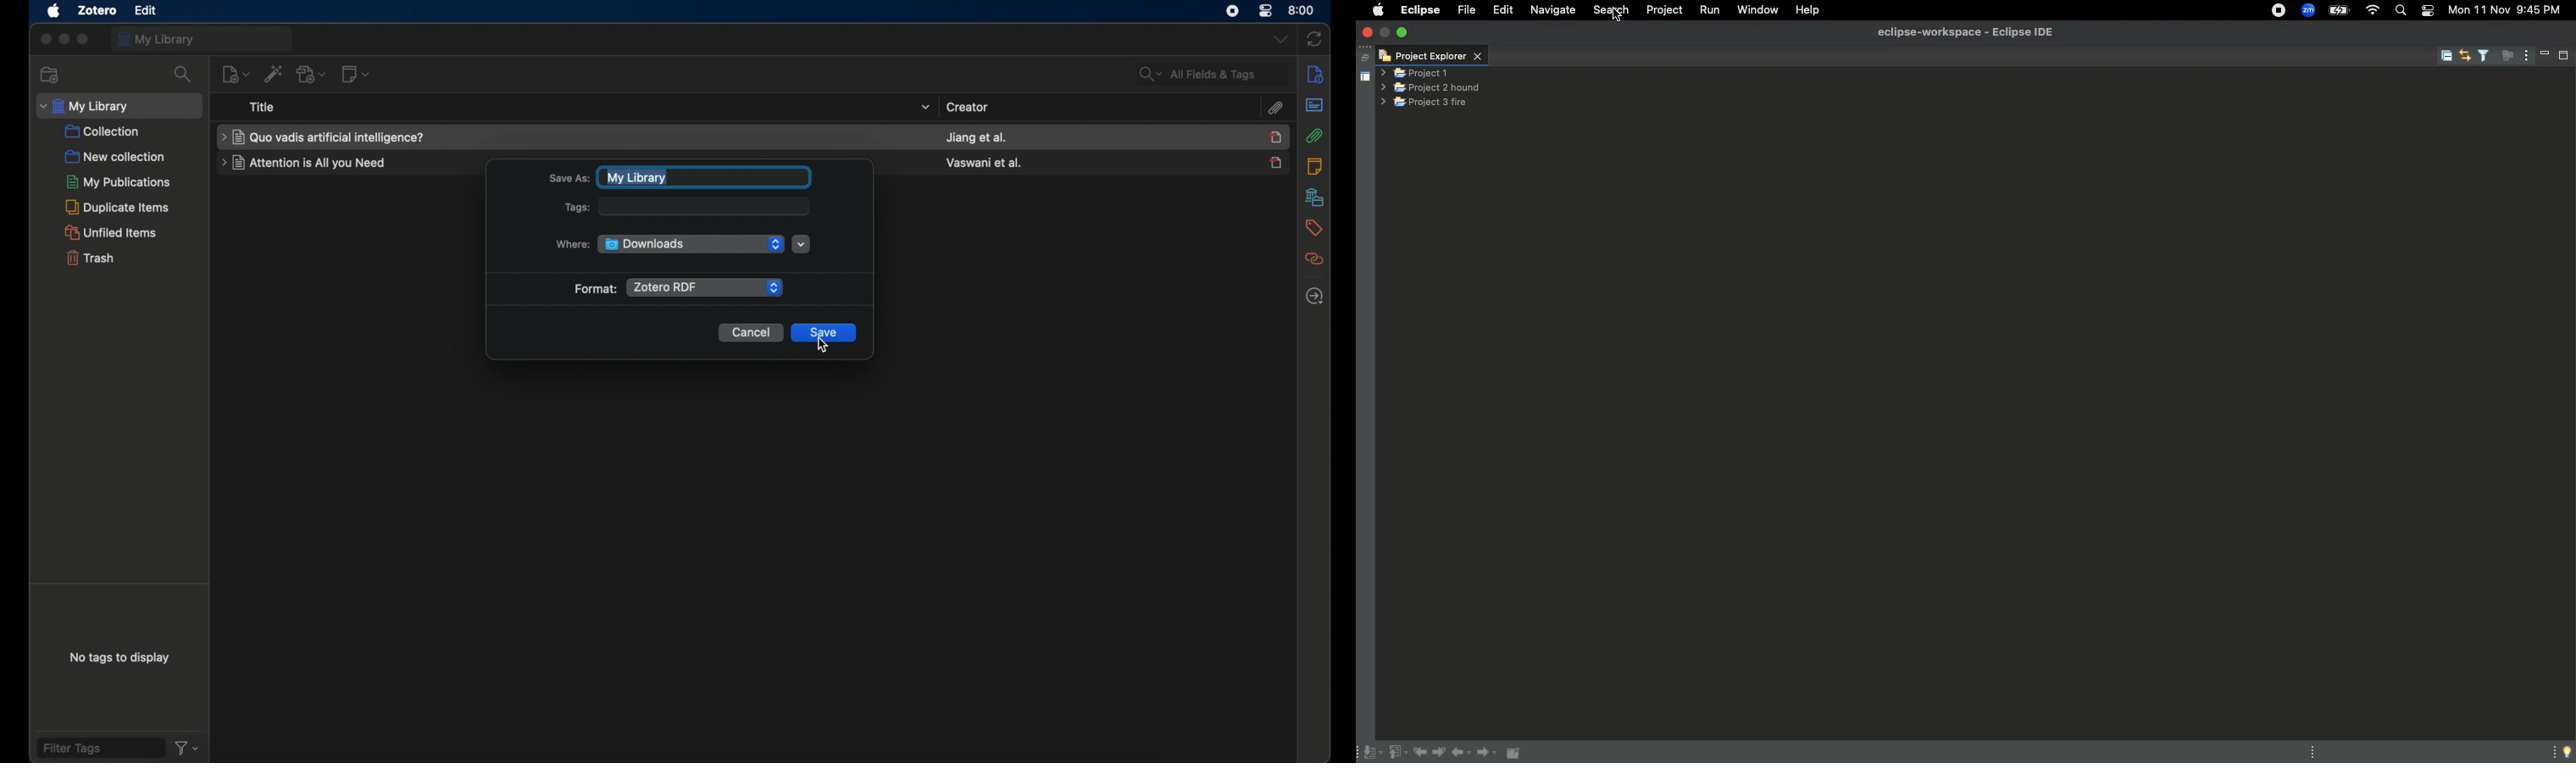 This screenshot has width=2576, height=784. Describe the element at coordinates (687, 206) in the screenshot. I see `tags:` at that location.